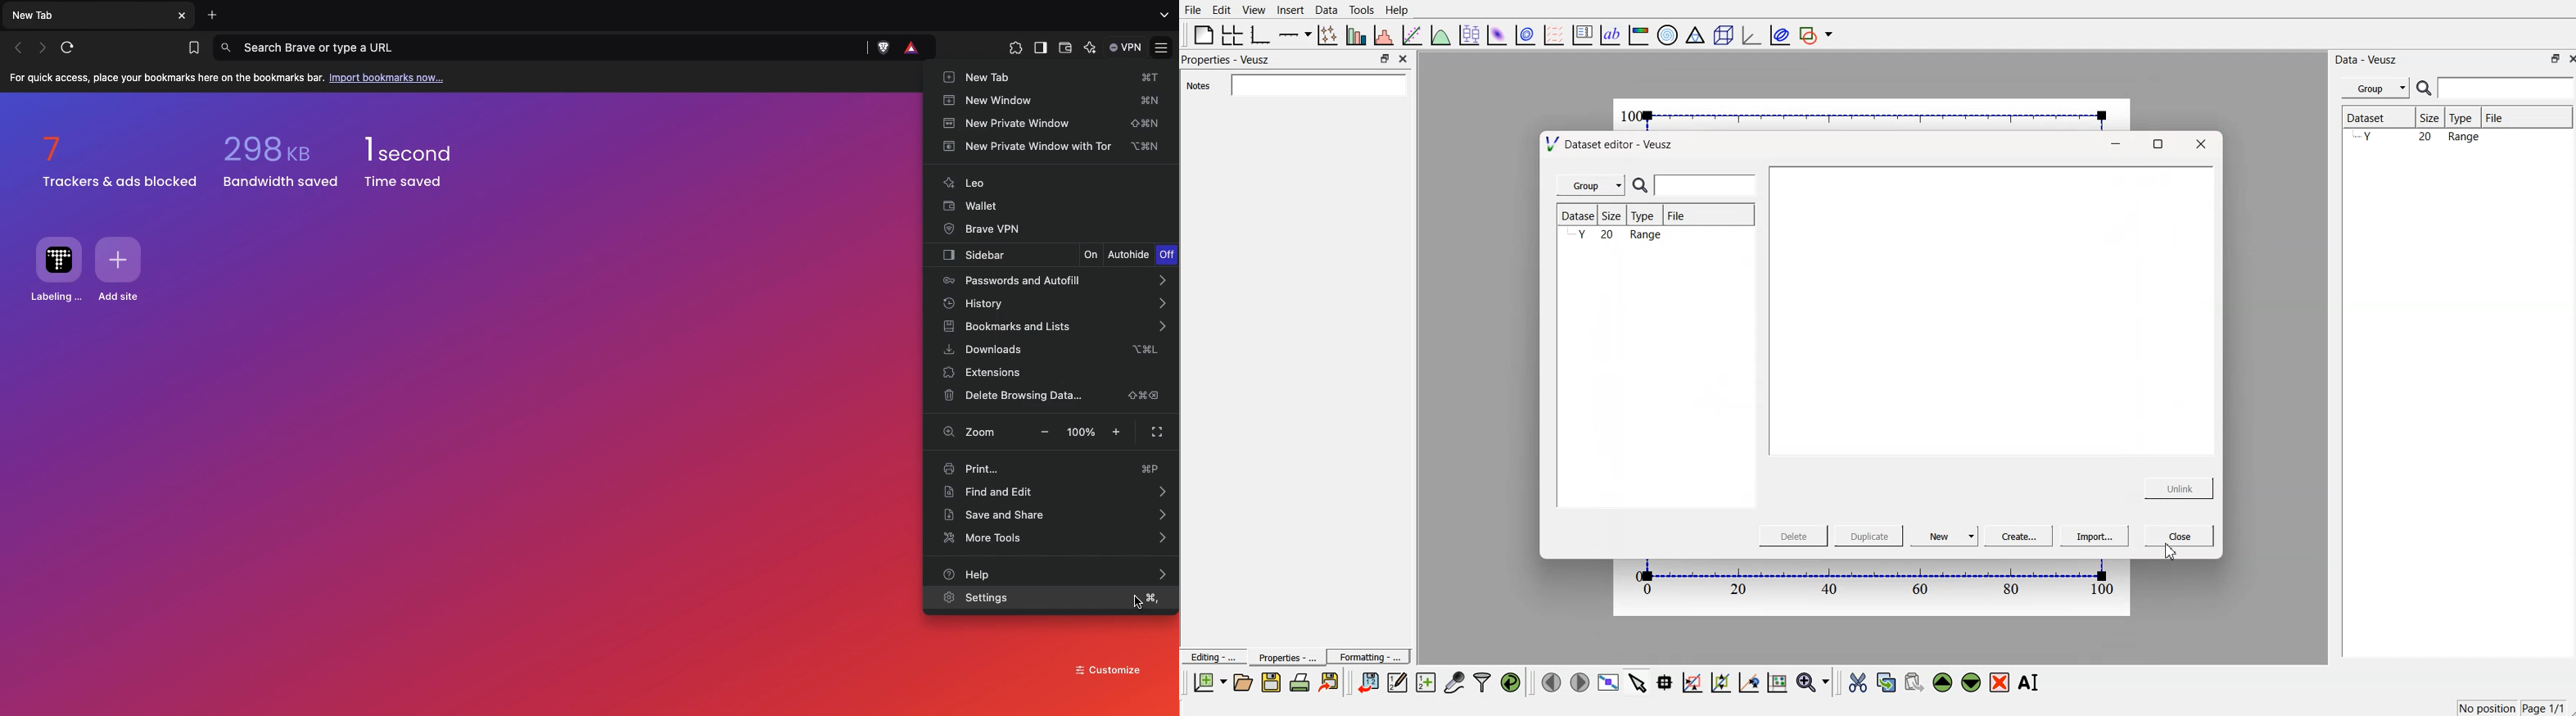  What do you see at coordinates (1046, 397) in the screenshot?
I see `Delete browsing data` at bounding box center [1046, 397].